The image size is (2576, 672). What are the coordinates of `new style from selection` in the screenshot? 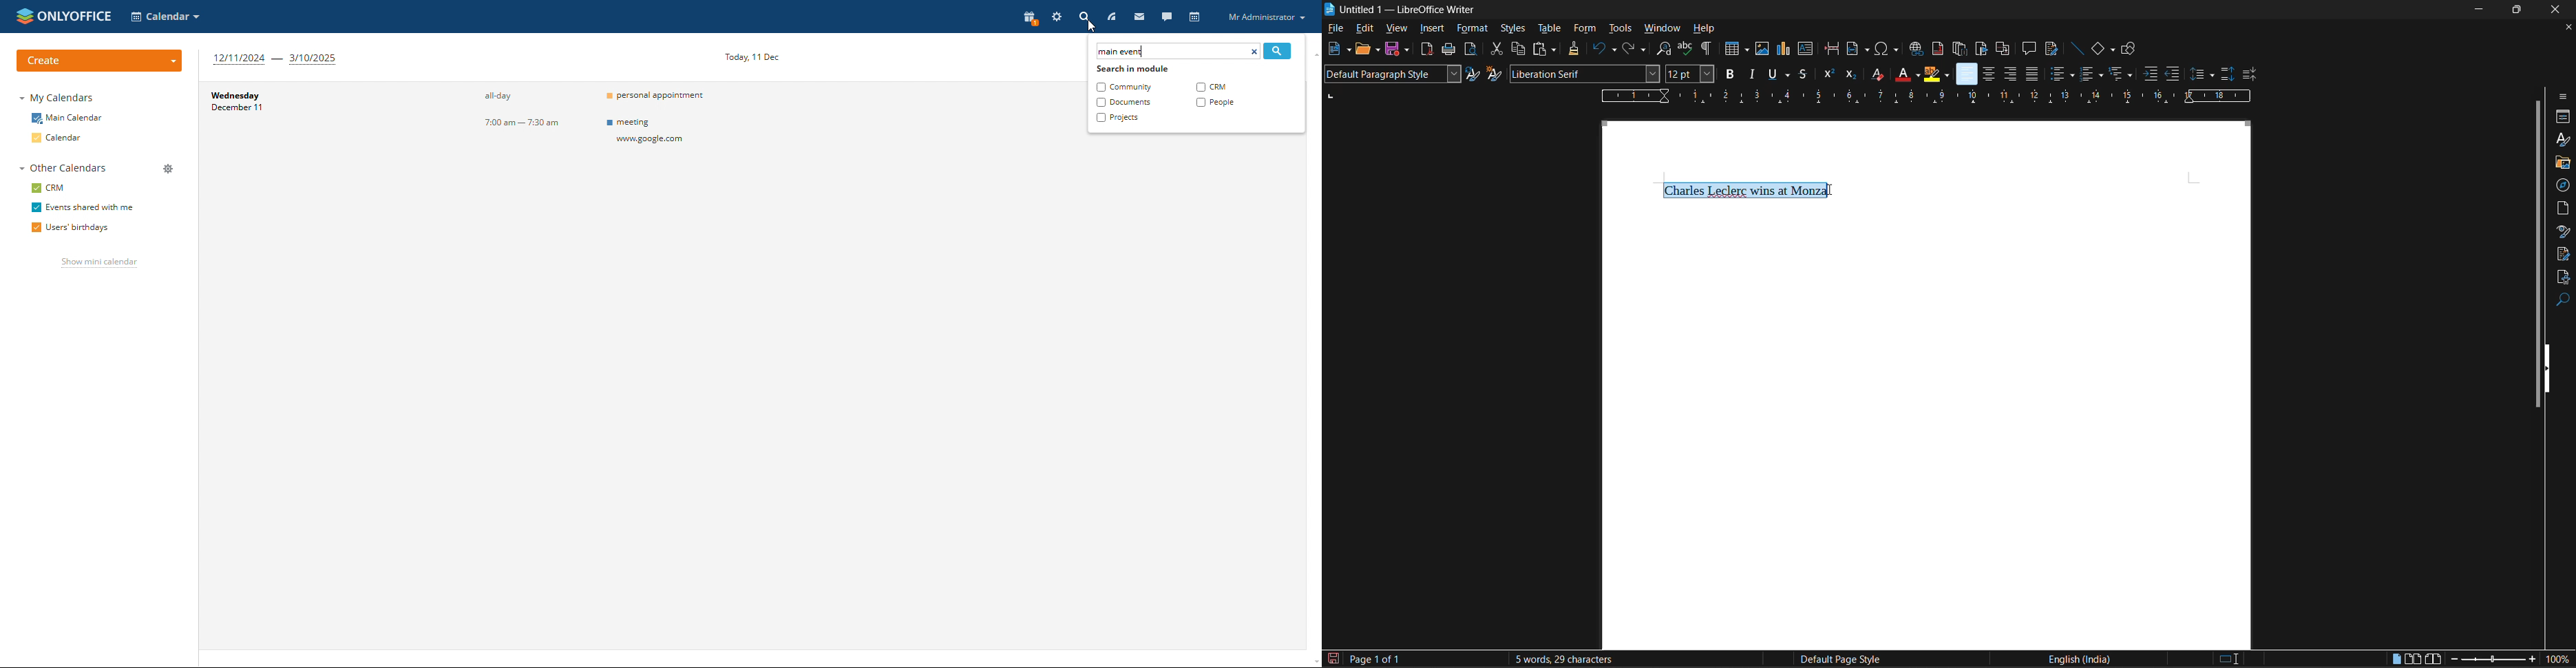 It's located at (1496, 75).